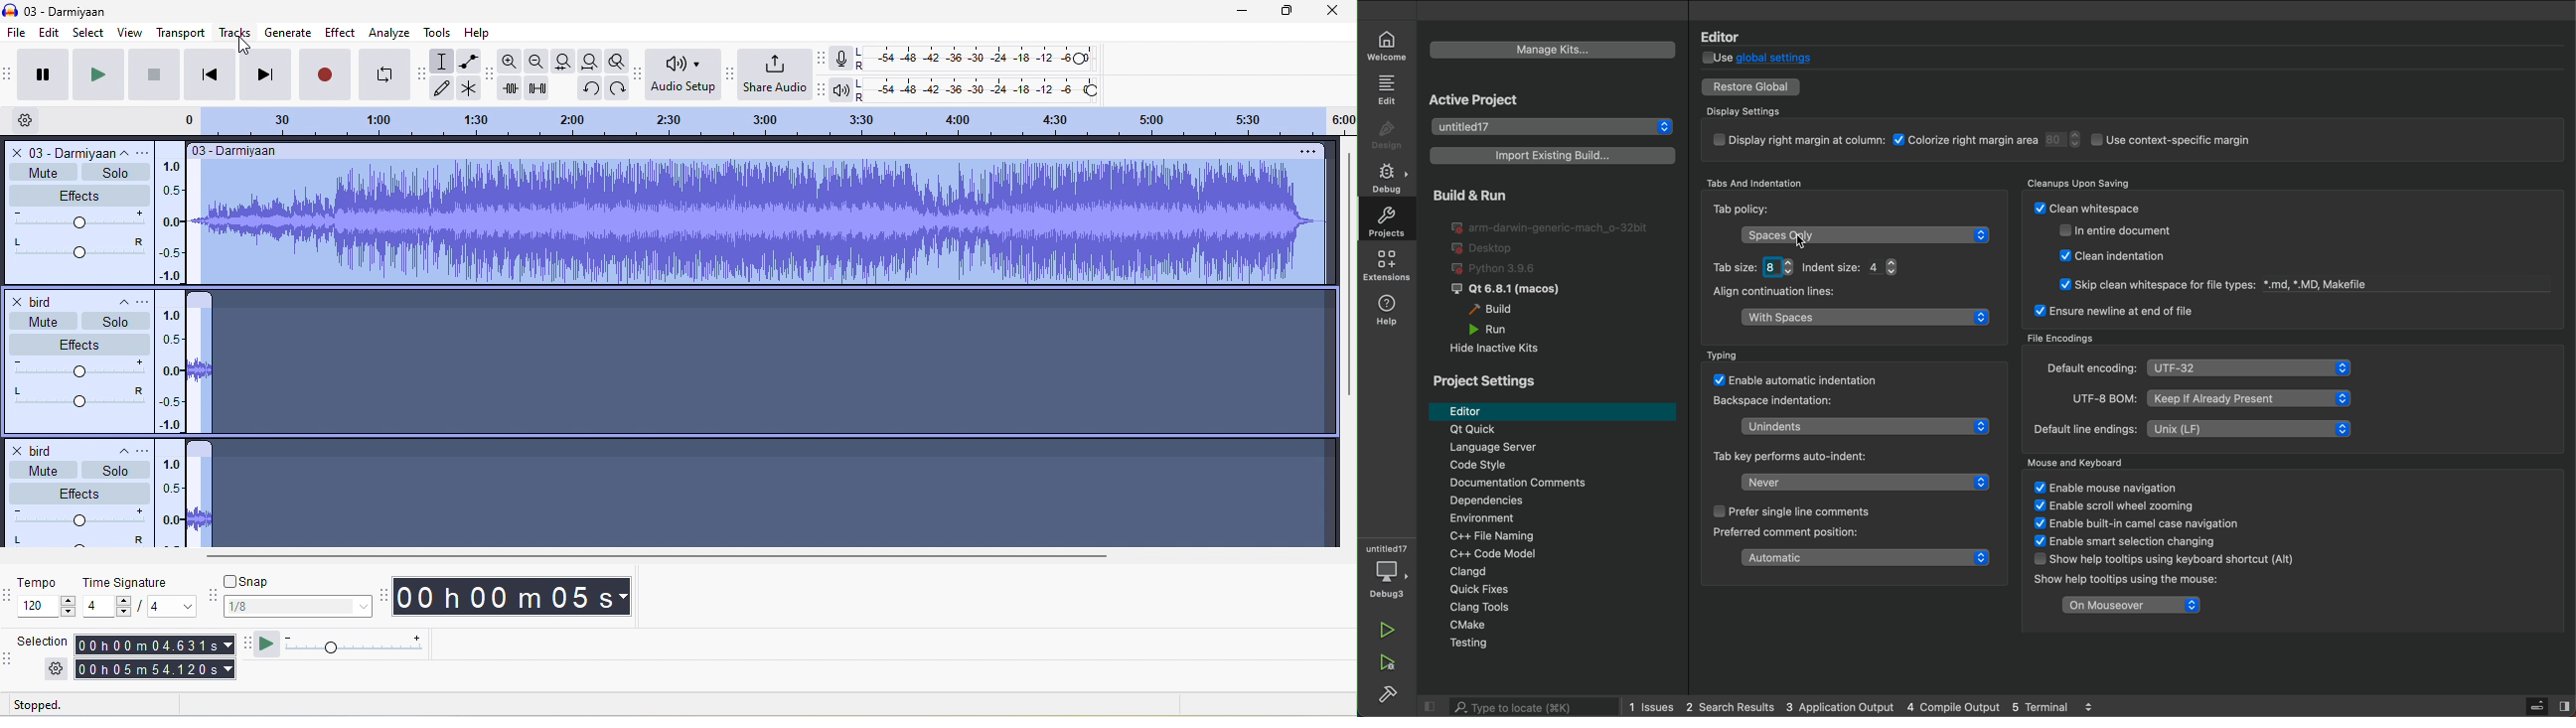 The height and width of the screenshot is (728, 2576). What do you see at coordinates (53, 34) in the screenshot?
I see `edit` at bounding box center [53, 34].